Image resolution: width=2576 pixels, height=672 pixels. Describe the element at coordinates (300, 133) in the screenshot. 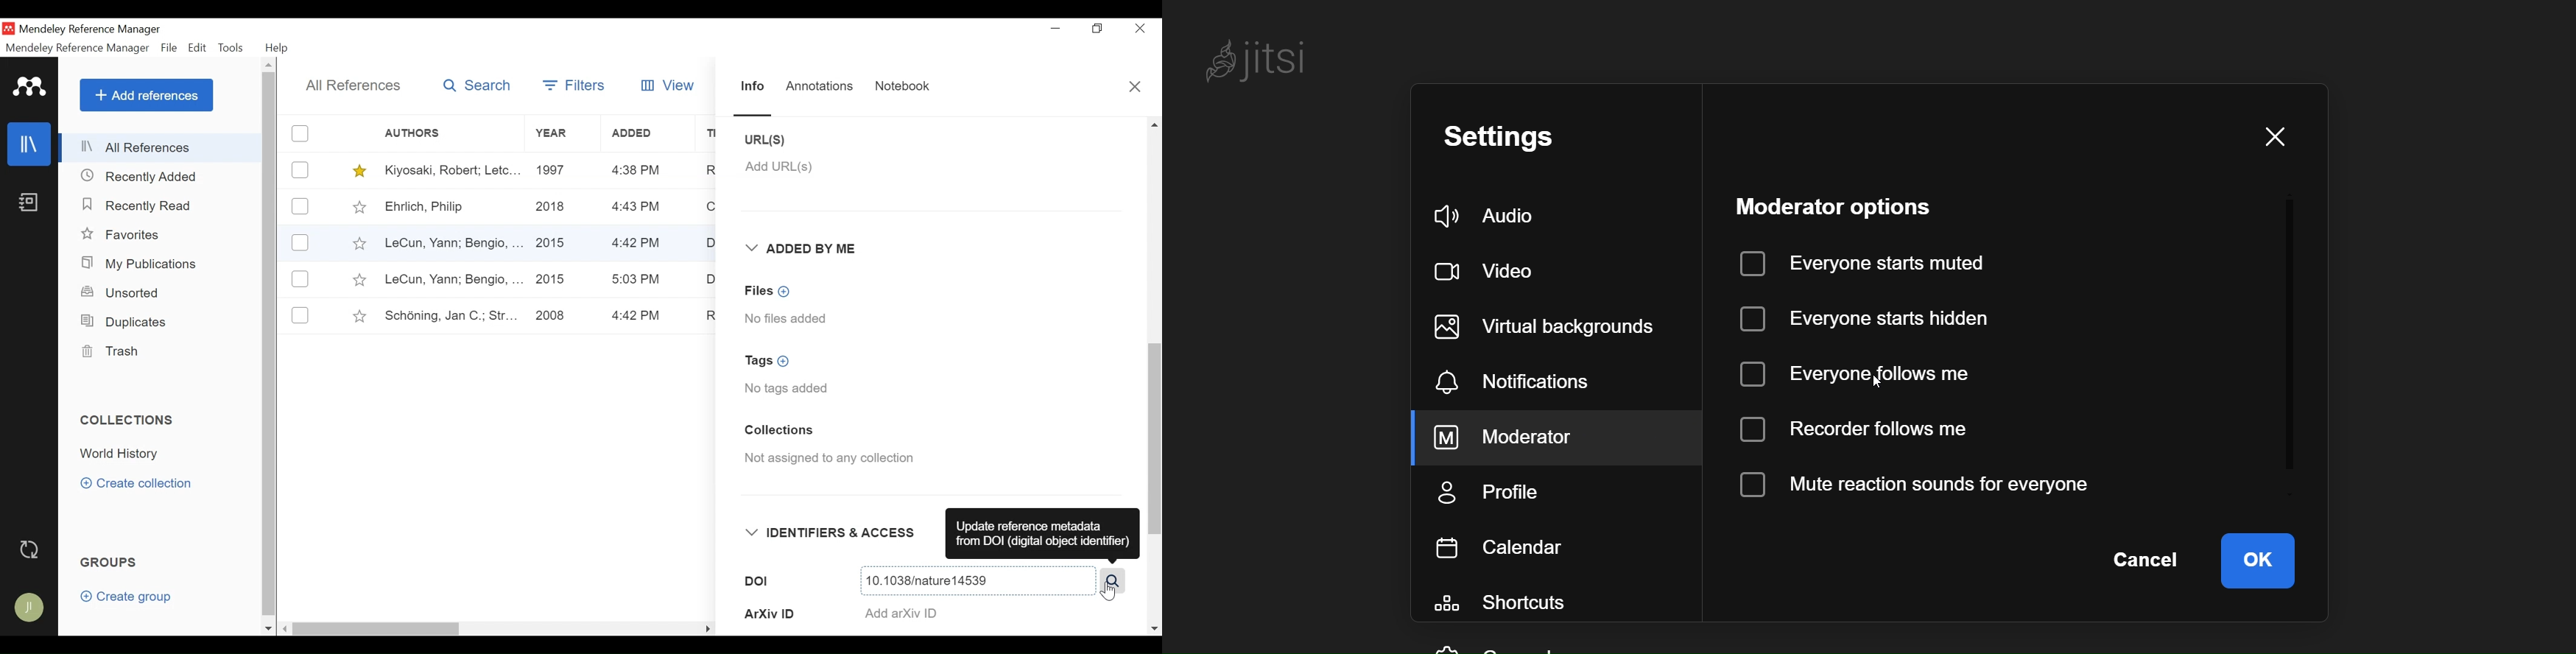

I see `(un)select` at that location.